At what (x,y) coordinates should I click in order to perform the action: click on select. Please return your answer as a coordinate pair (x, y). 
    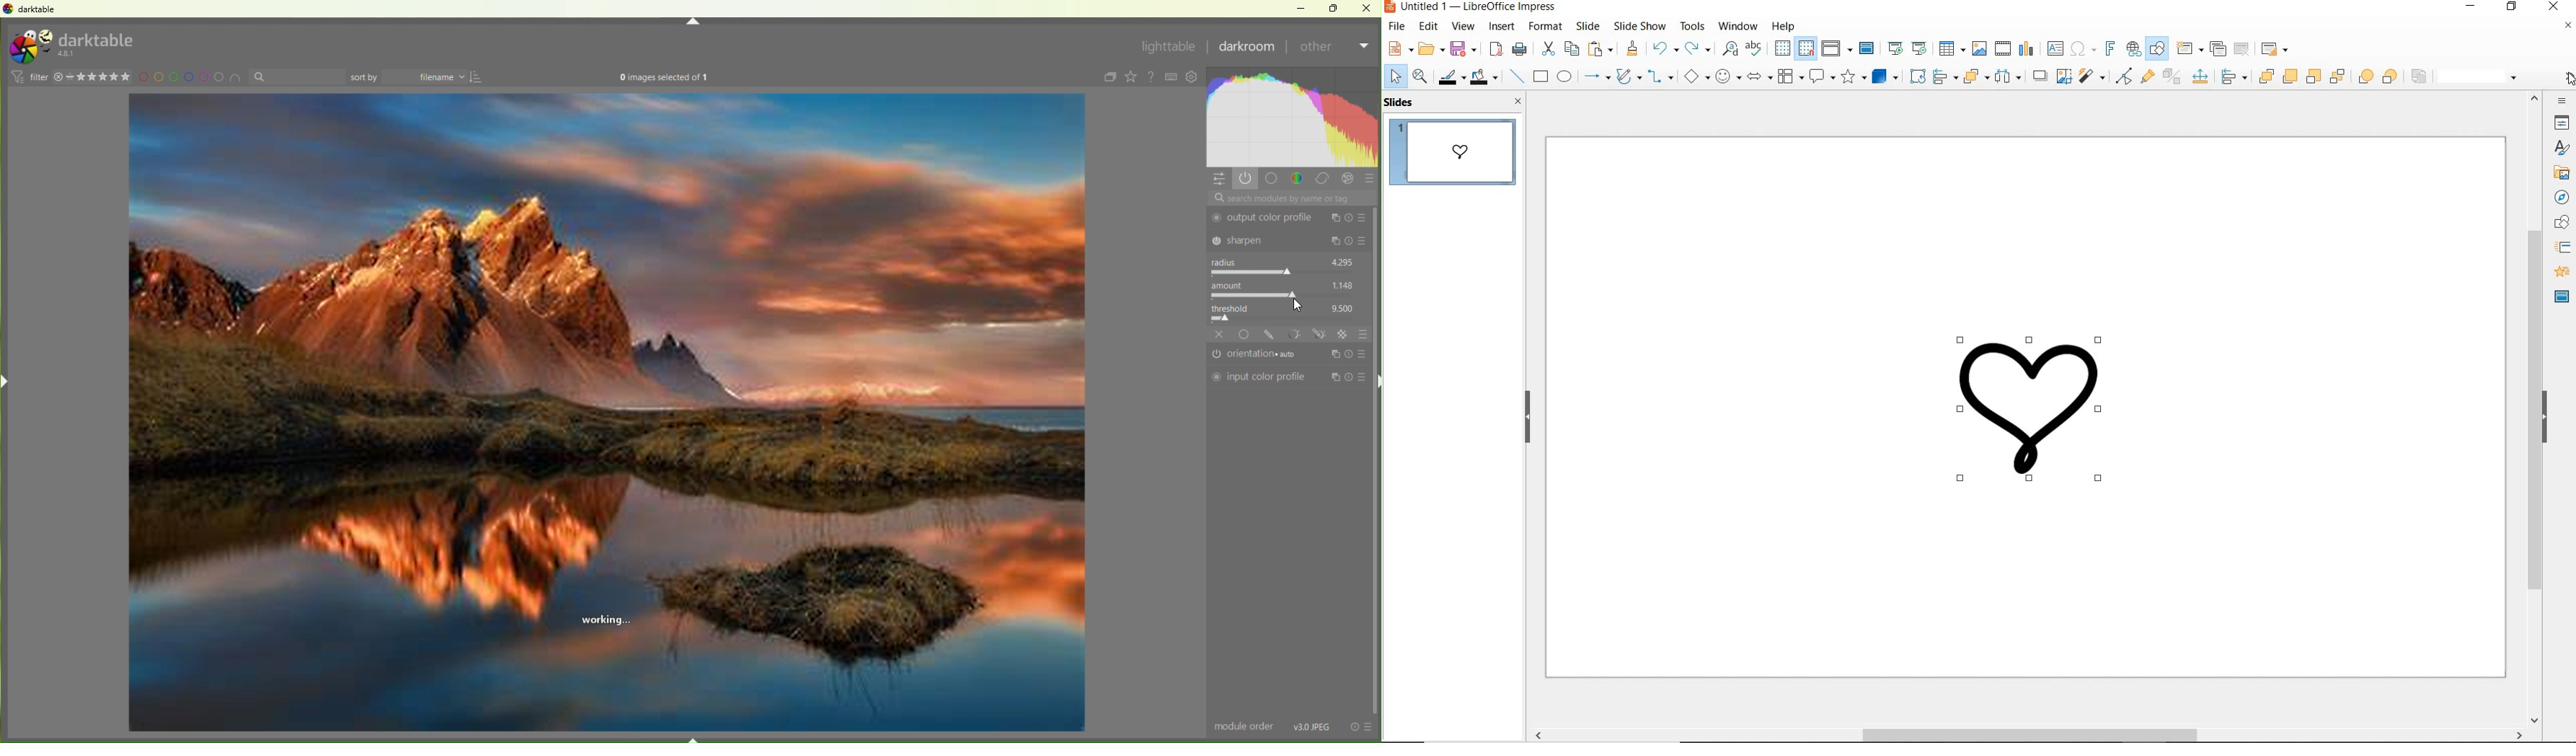
    Looking at the image, I should click on (1395, 78).